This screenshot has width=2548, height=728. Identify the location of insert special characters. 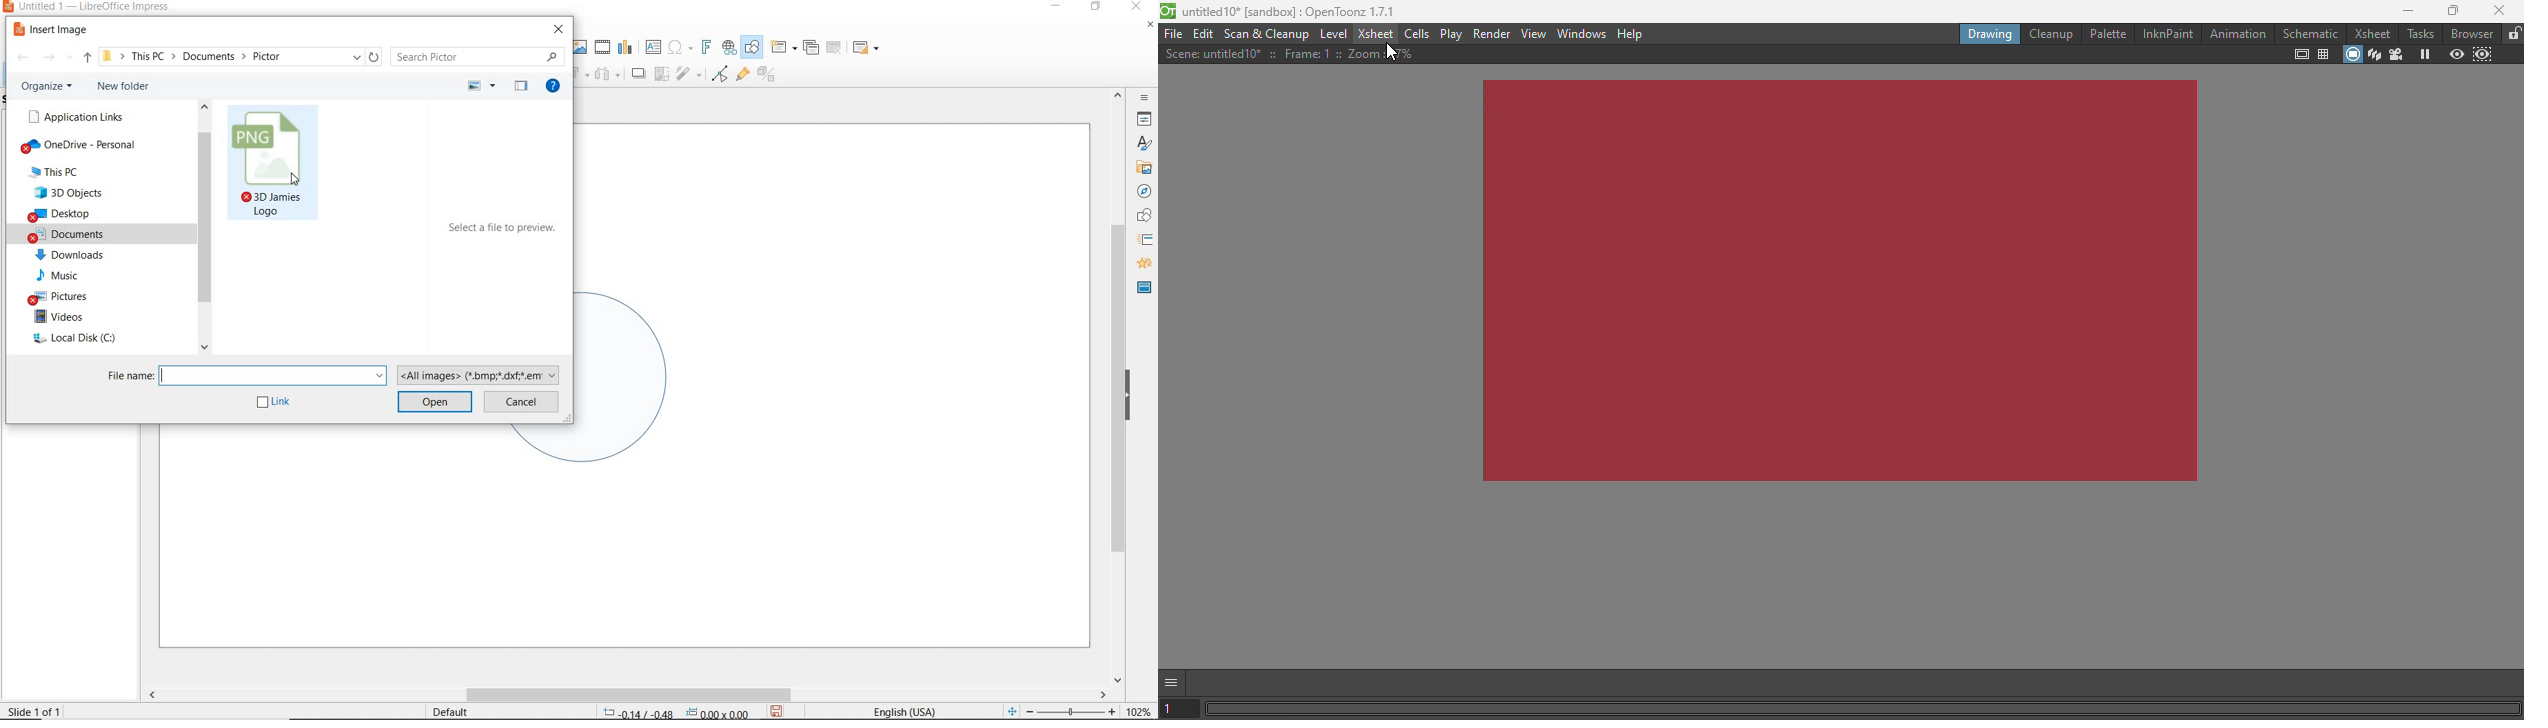
(678, 46).